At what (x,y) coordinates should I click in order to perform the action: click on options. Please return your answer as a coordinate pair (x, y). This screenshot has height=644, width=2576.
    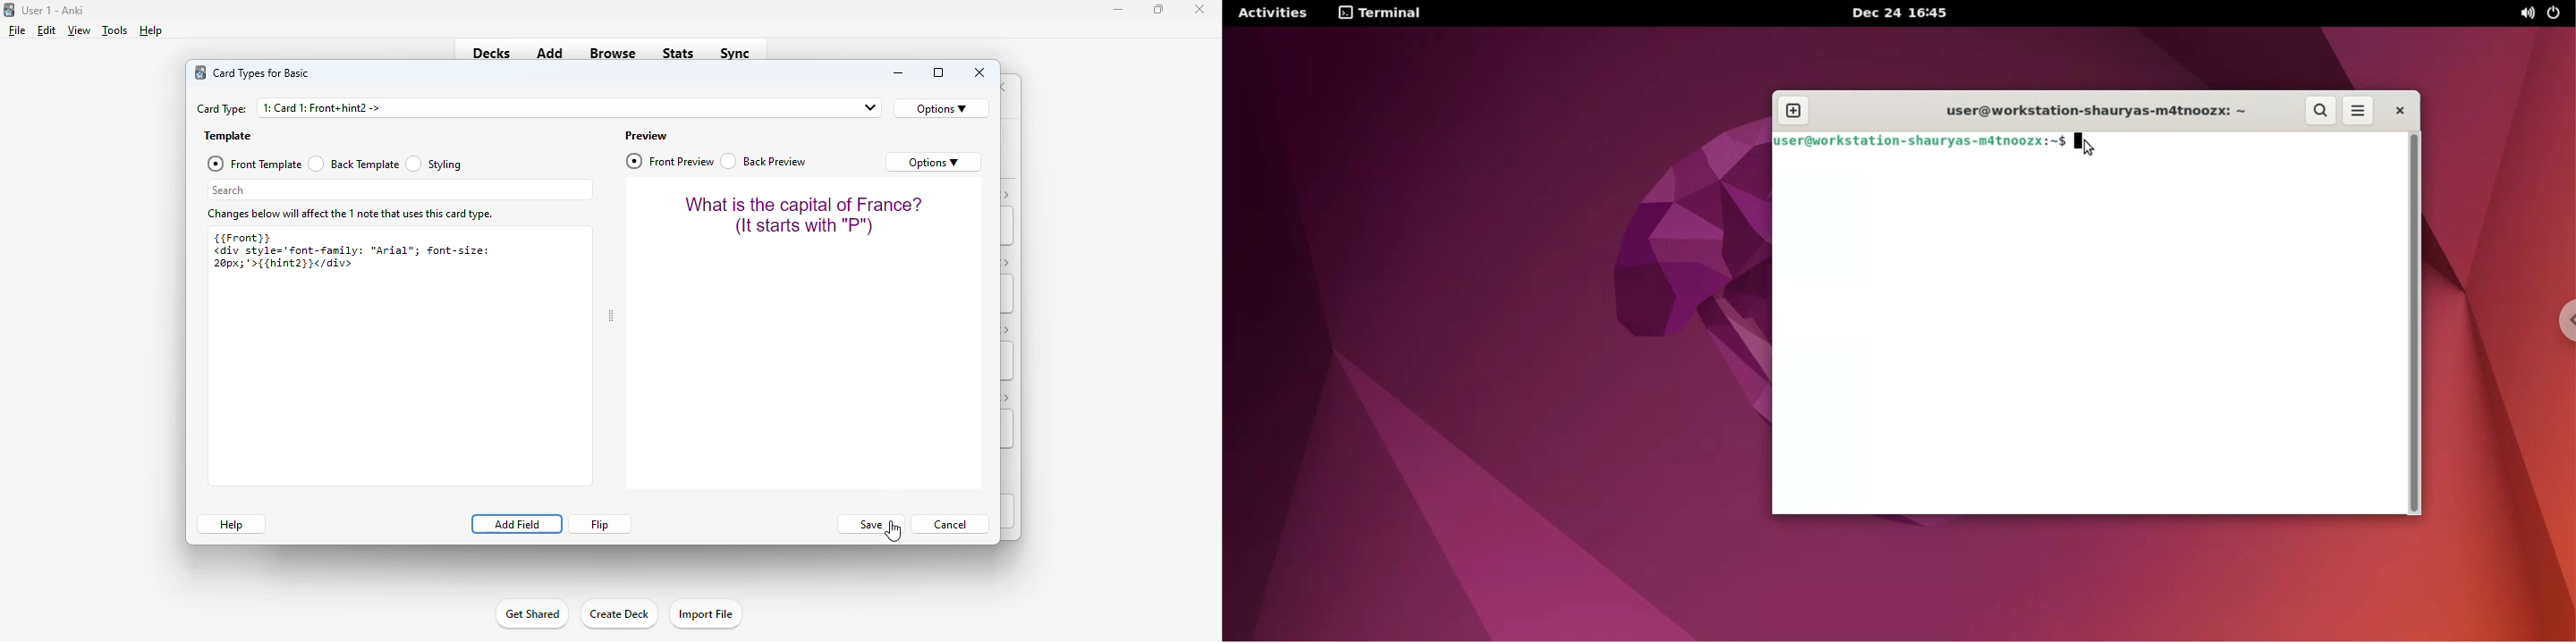
    Looking at the image, I should click on (942, 108).